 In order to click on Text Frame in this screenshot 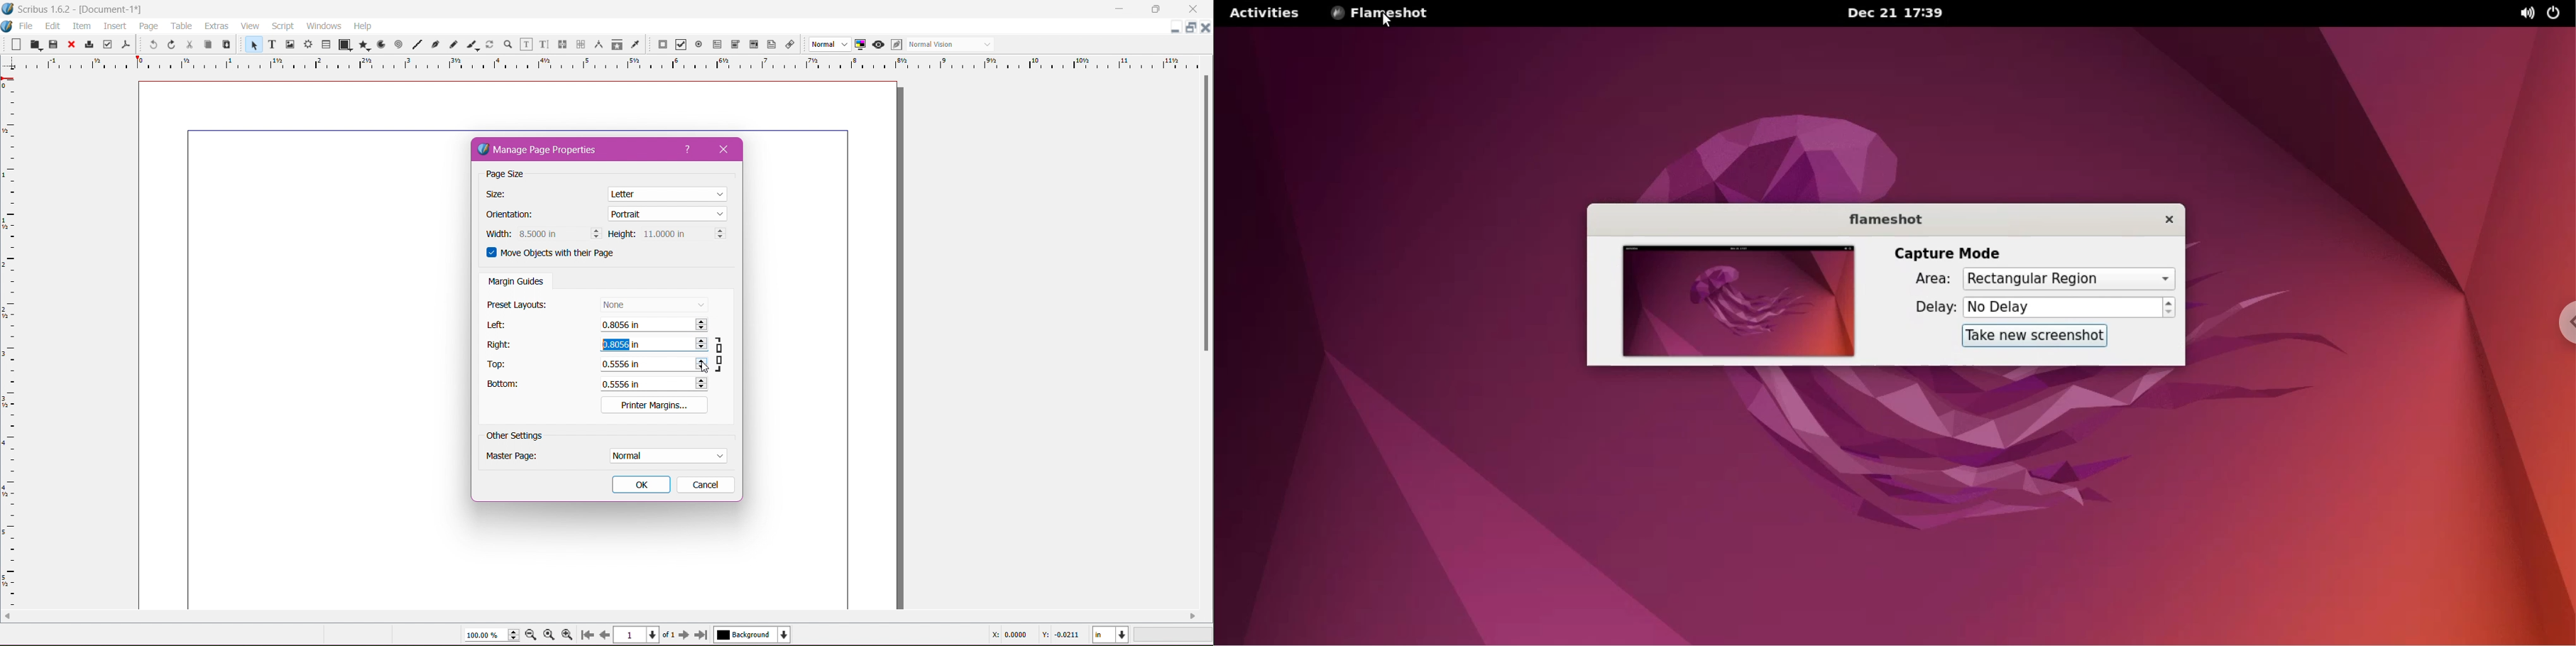, I will do `click(271, 44)`.